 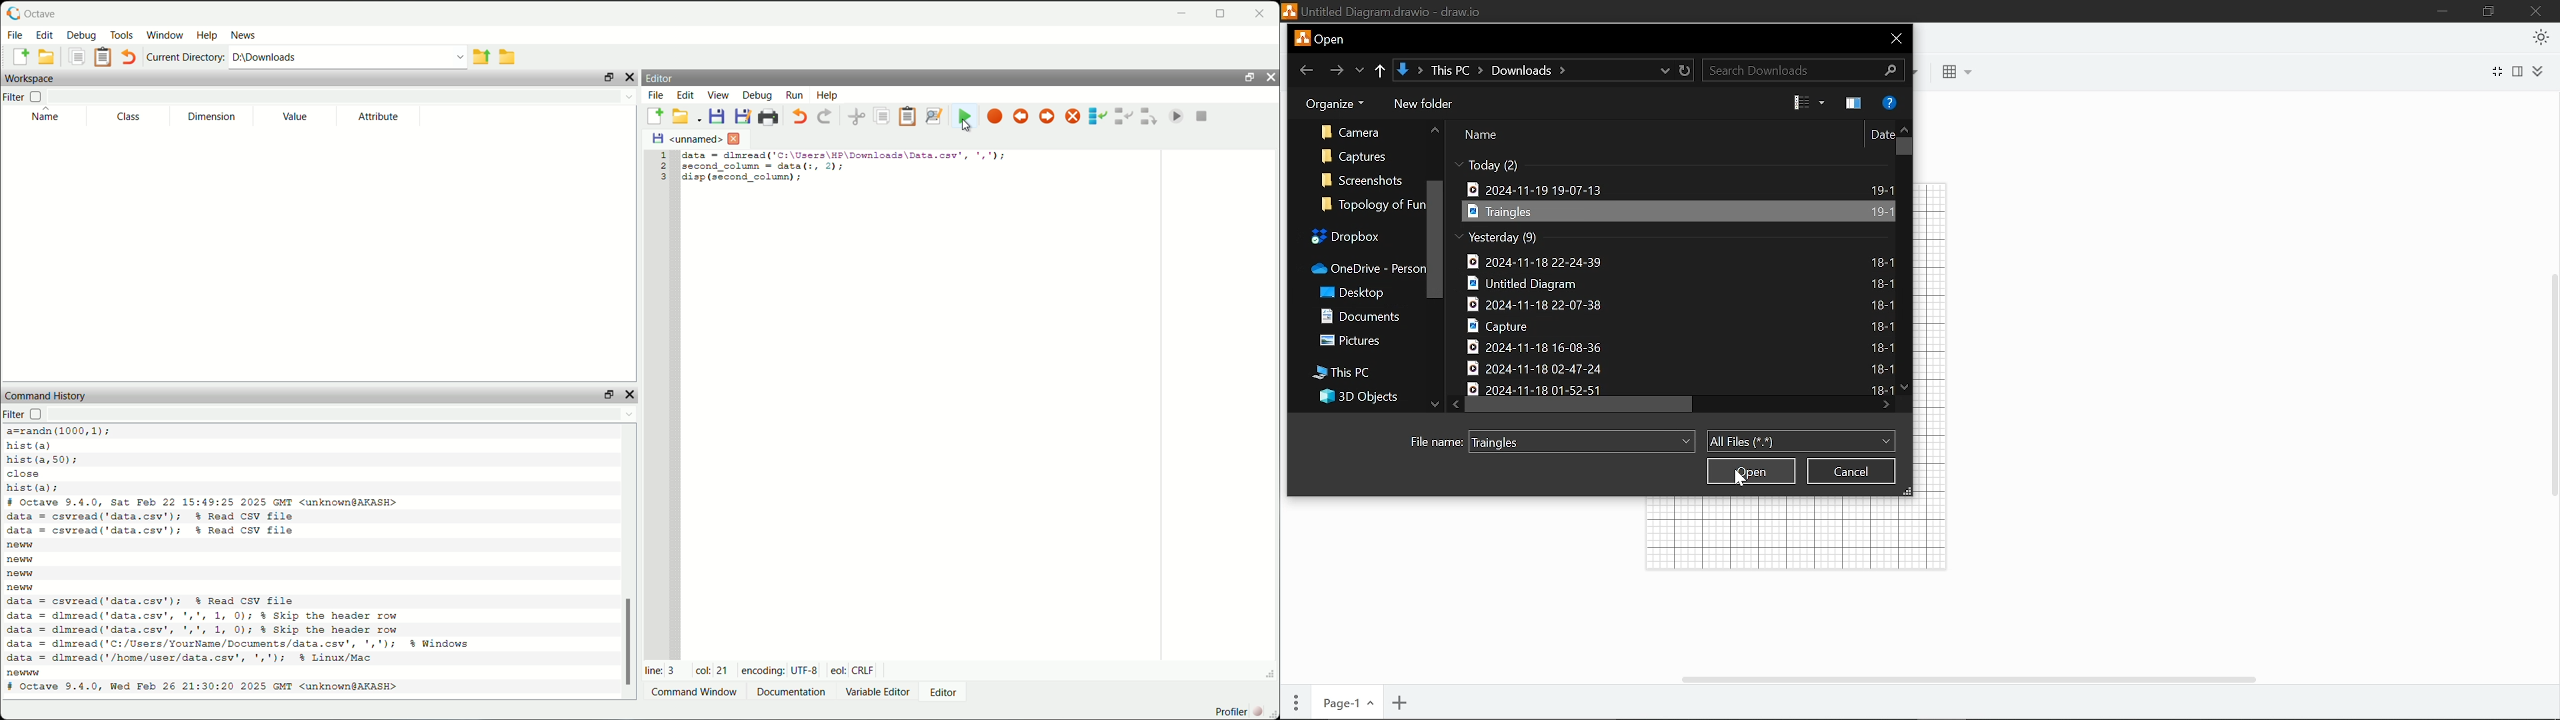 What do you see at coordinates (798, 119) in the screenshot?
I see `undo` at bounding box center [798, 119].